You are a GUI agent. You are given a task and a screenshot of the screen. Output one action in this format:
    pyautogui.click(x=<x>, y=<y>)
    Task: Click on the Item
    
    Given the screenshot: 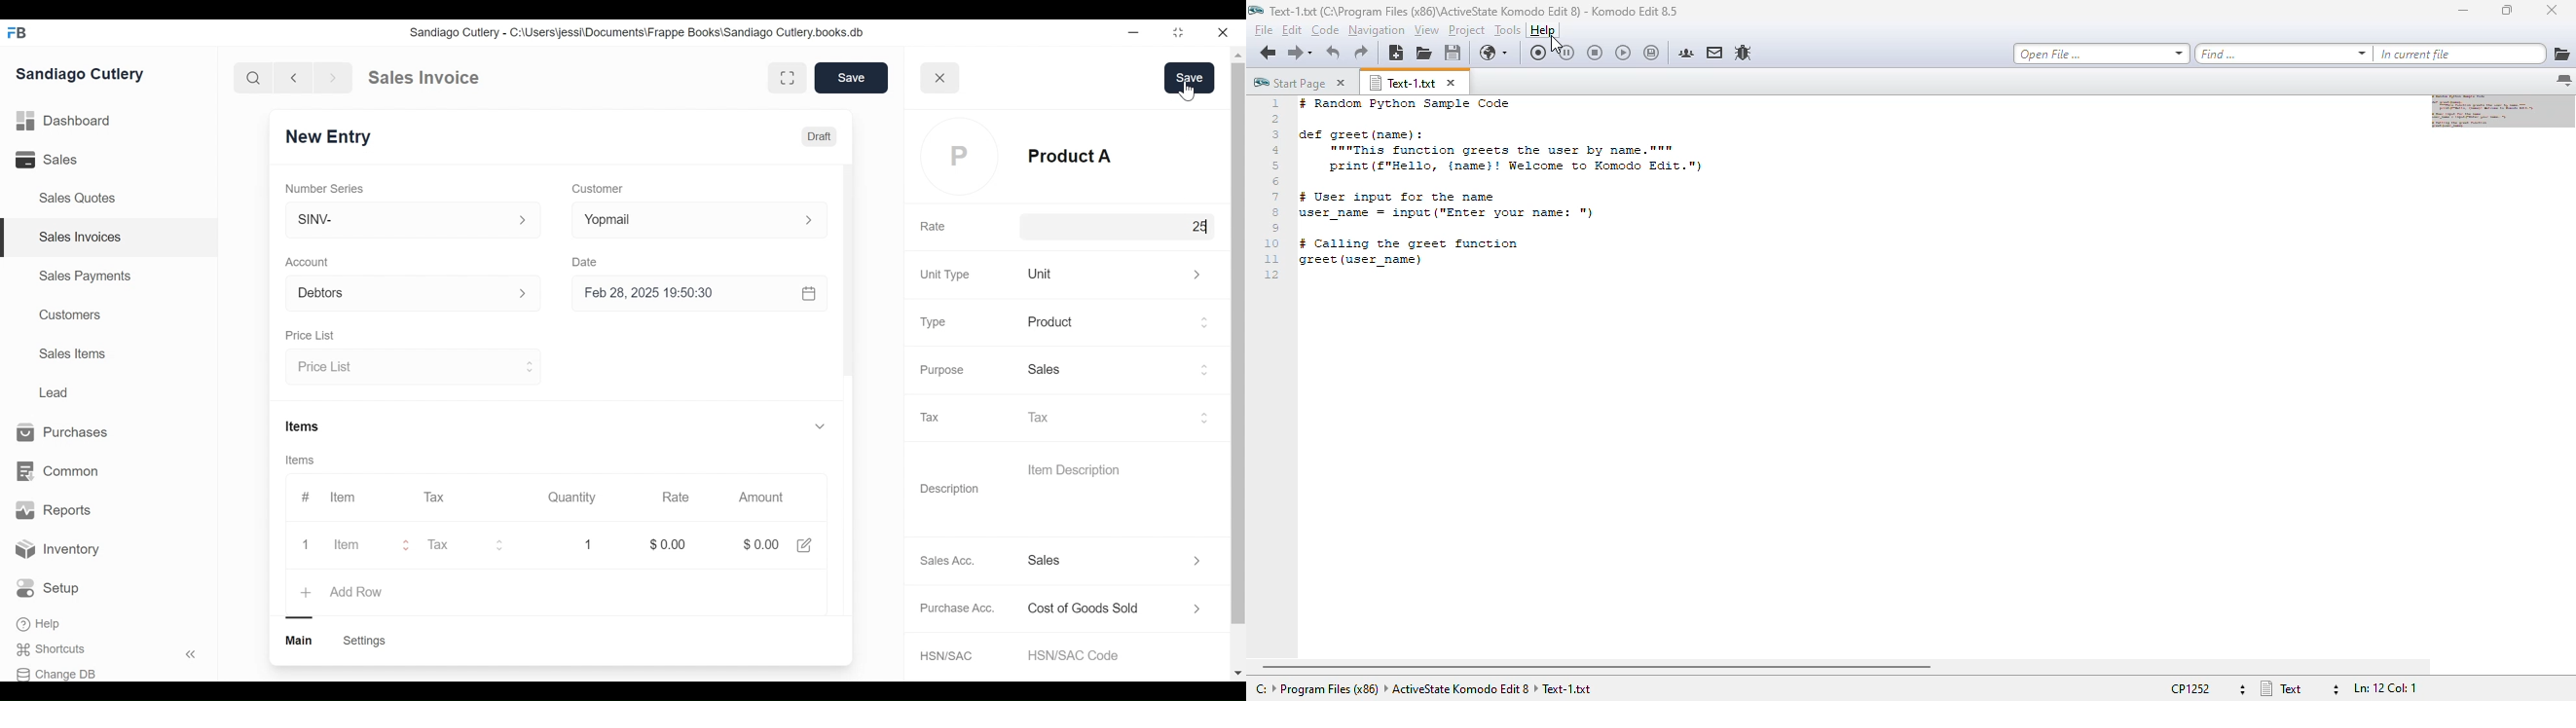 What is the action you would take?
    pyautogui.click(x=341, y=497)
    